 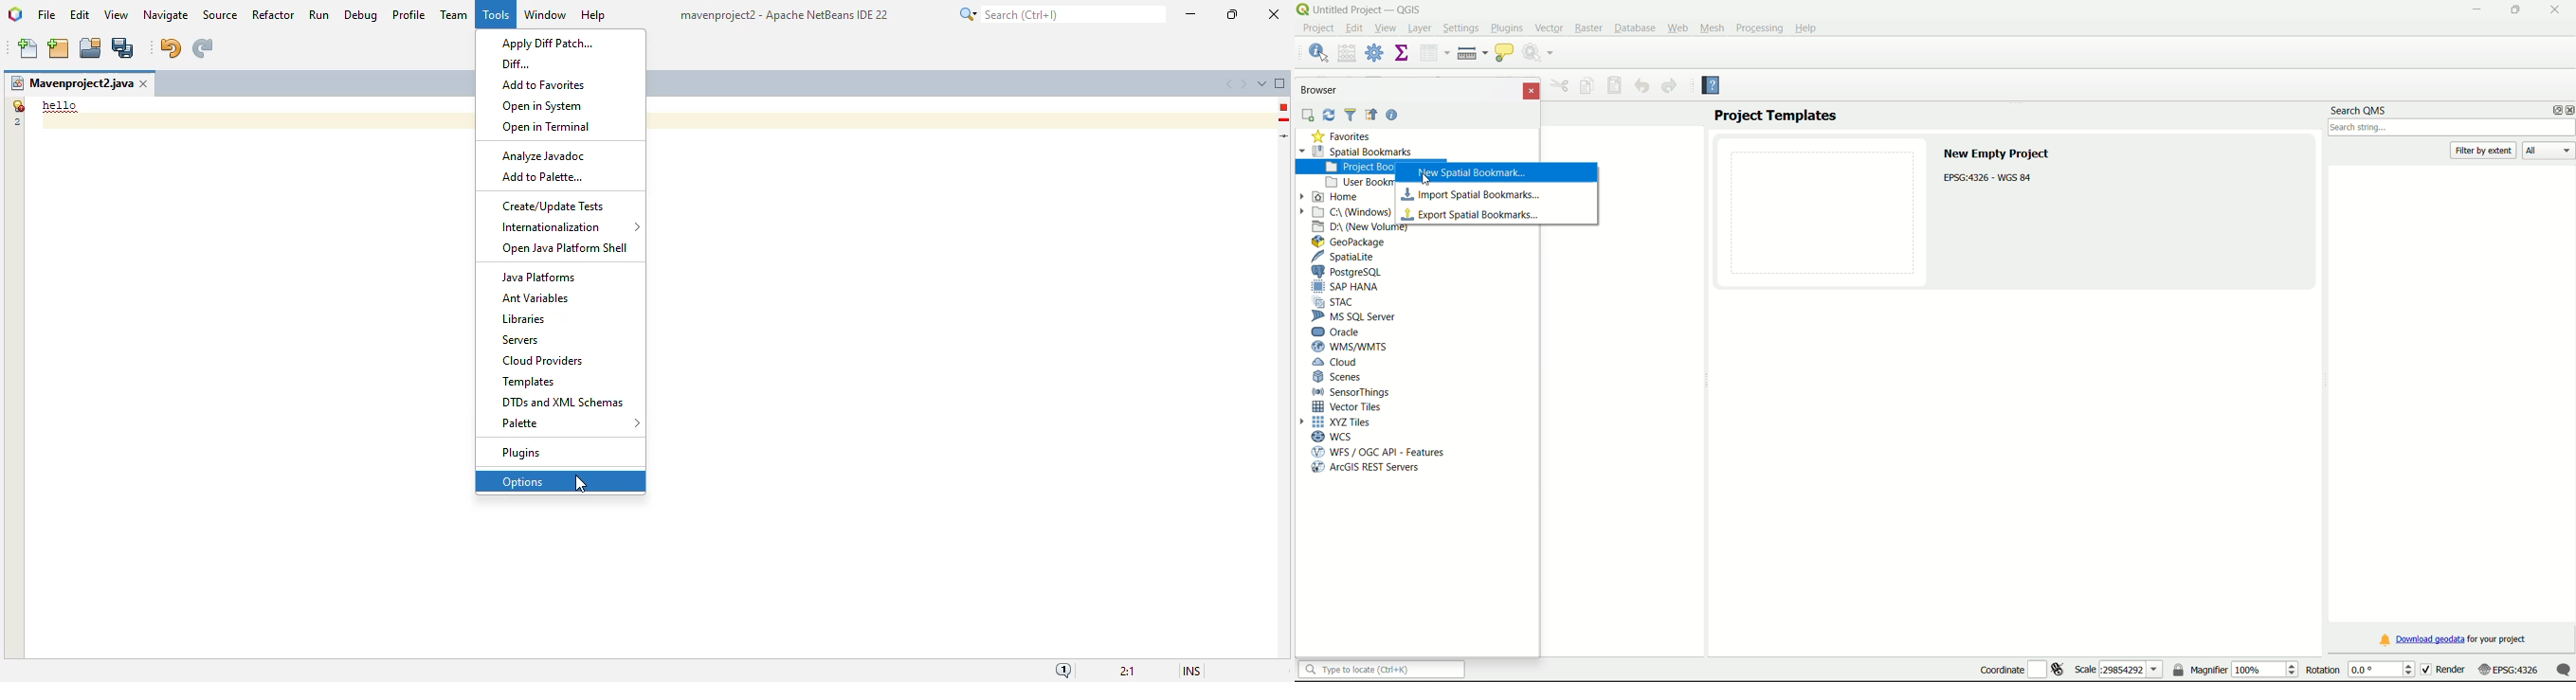 I want to click on scale, so click(x=2119, y=670).